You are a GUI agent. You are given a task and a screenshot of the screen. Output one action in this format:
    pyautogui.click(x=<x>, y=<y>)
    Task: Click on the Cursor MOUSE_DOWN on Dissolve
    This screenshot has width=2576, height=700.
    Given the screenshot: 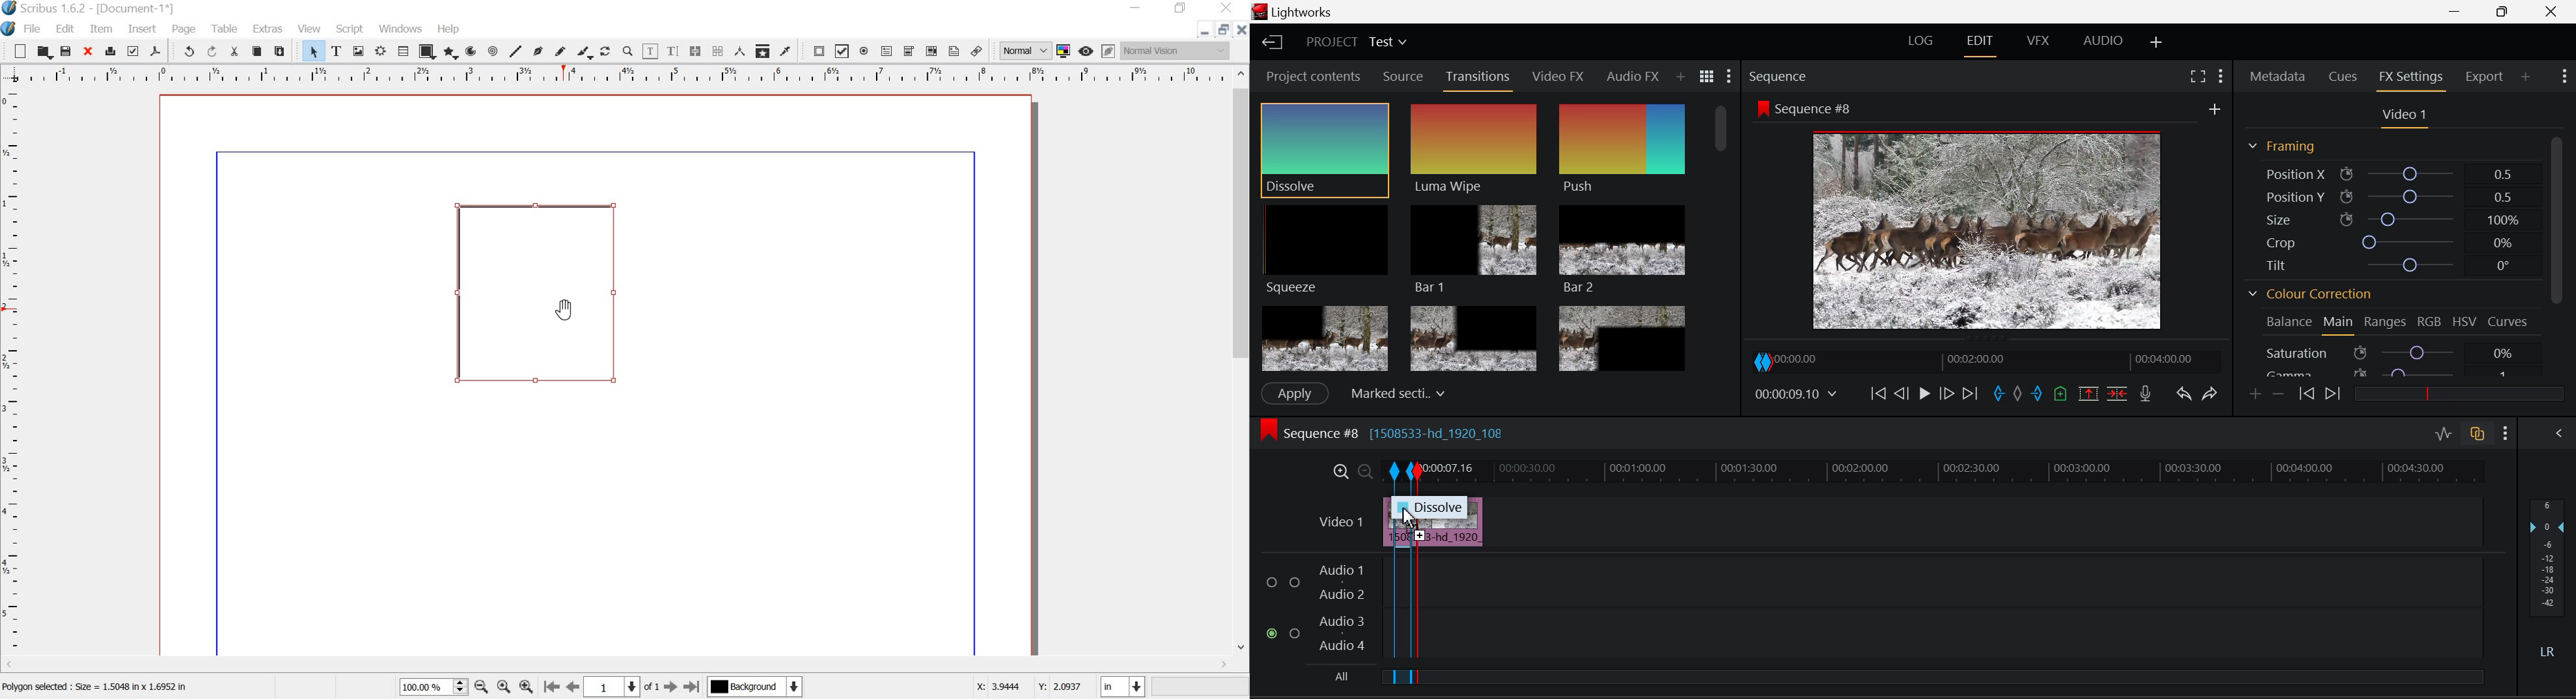 What is the action you would take?
    pyautogui.click(x=1326, y=149)
    